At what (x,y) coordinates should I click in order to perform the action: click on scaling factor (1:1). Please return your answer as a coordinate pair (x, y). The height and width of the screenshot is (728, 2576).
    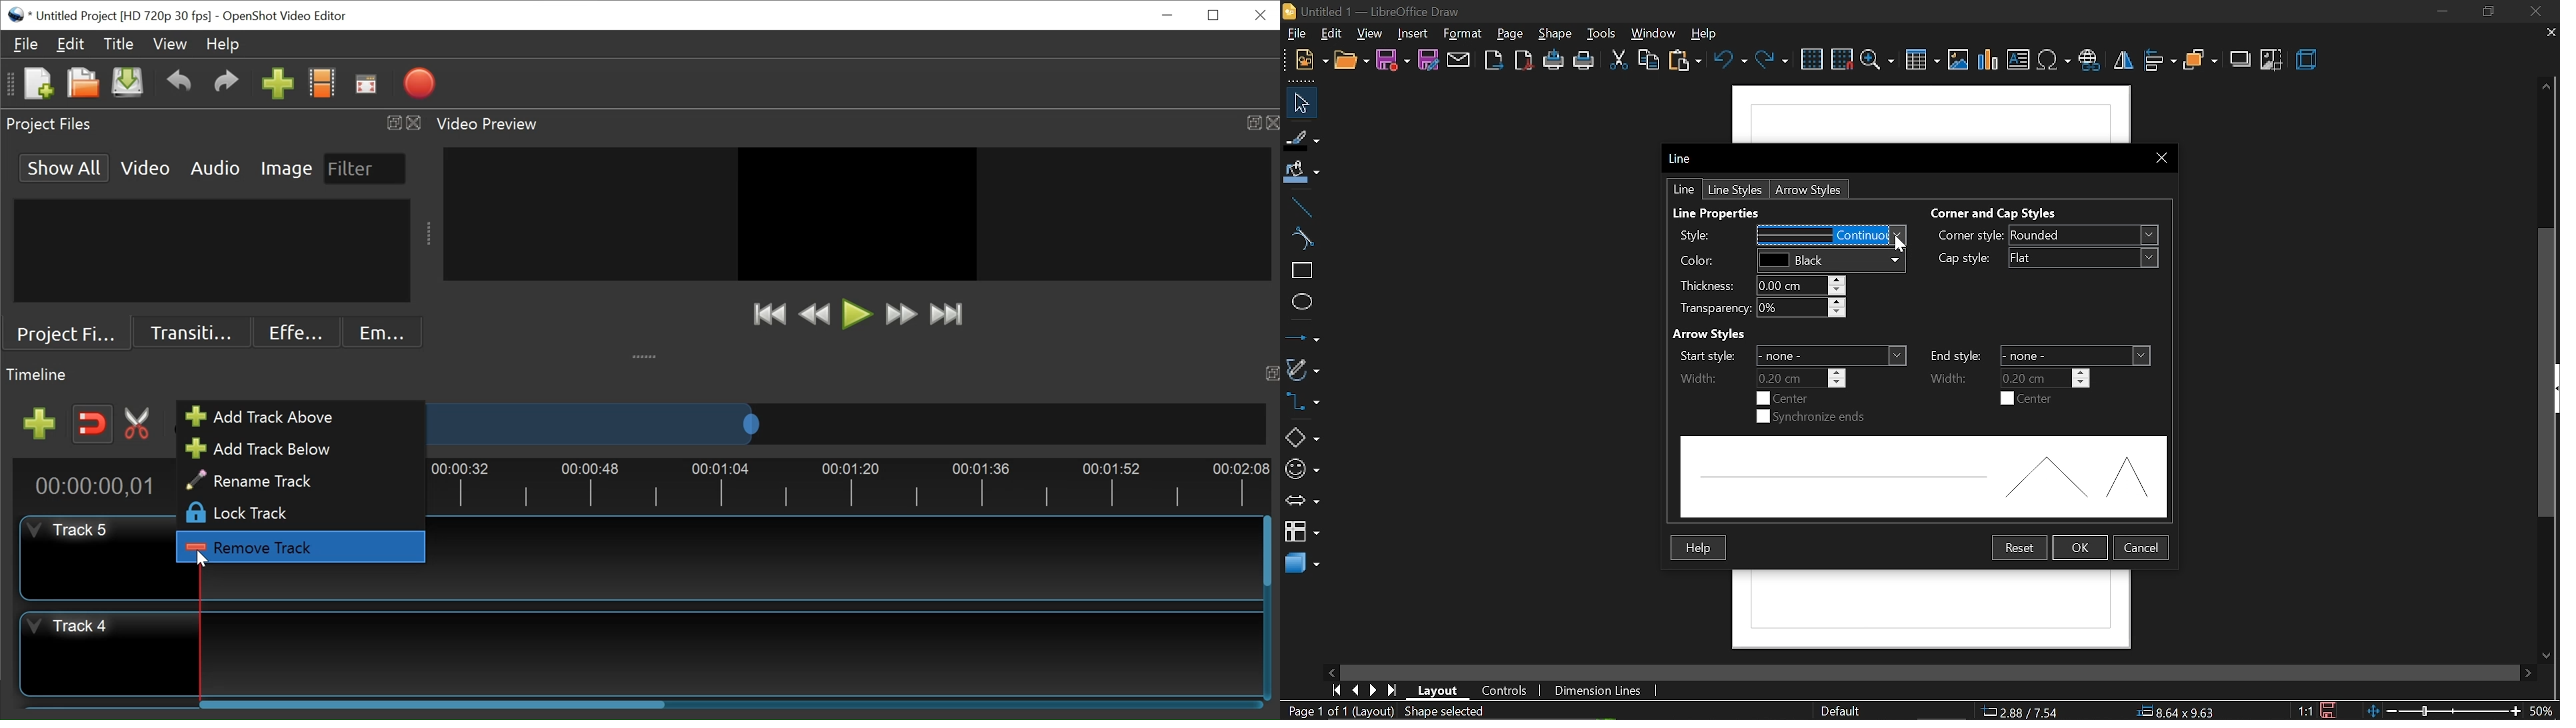
    Looking at the image, I should click on (2307, 711).